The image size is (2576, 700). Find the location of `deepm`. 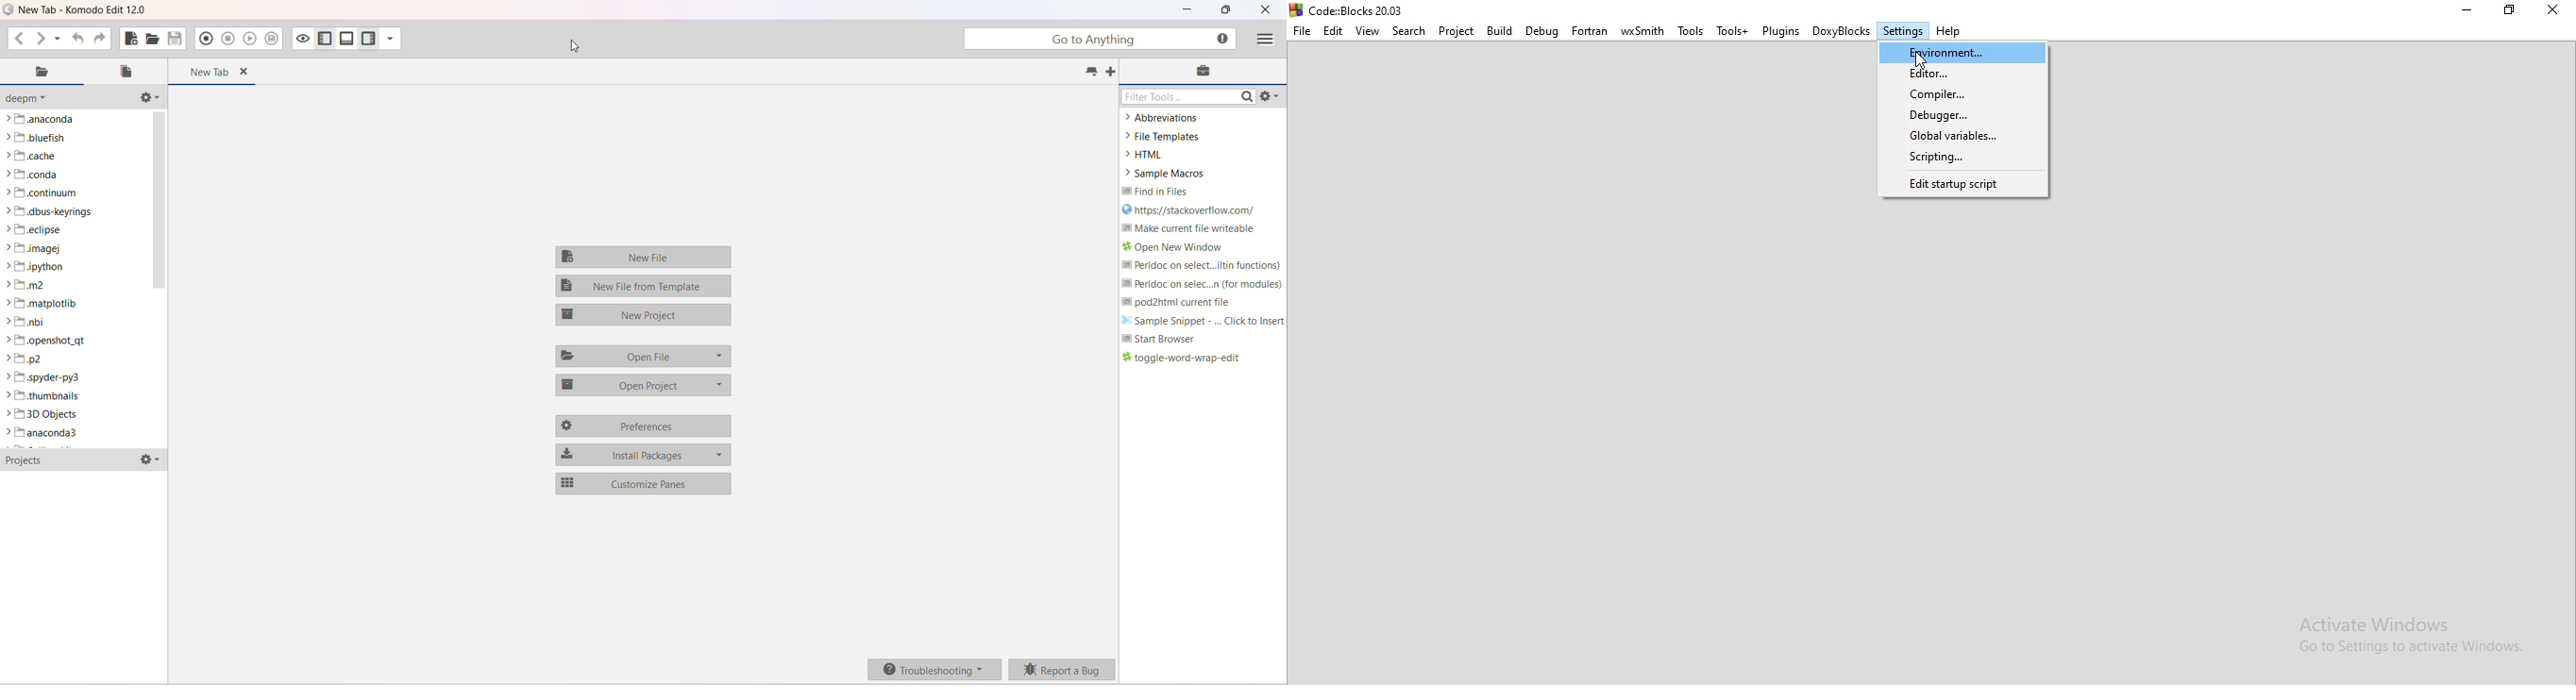

deepm is located at coordinates (31, 100).